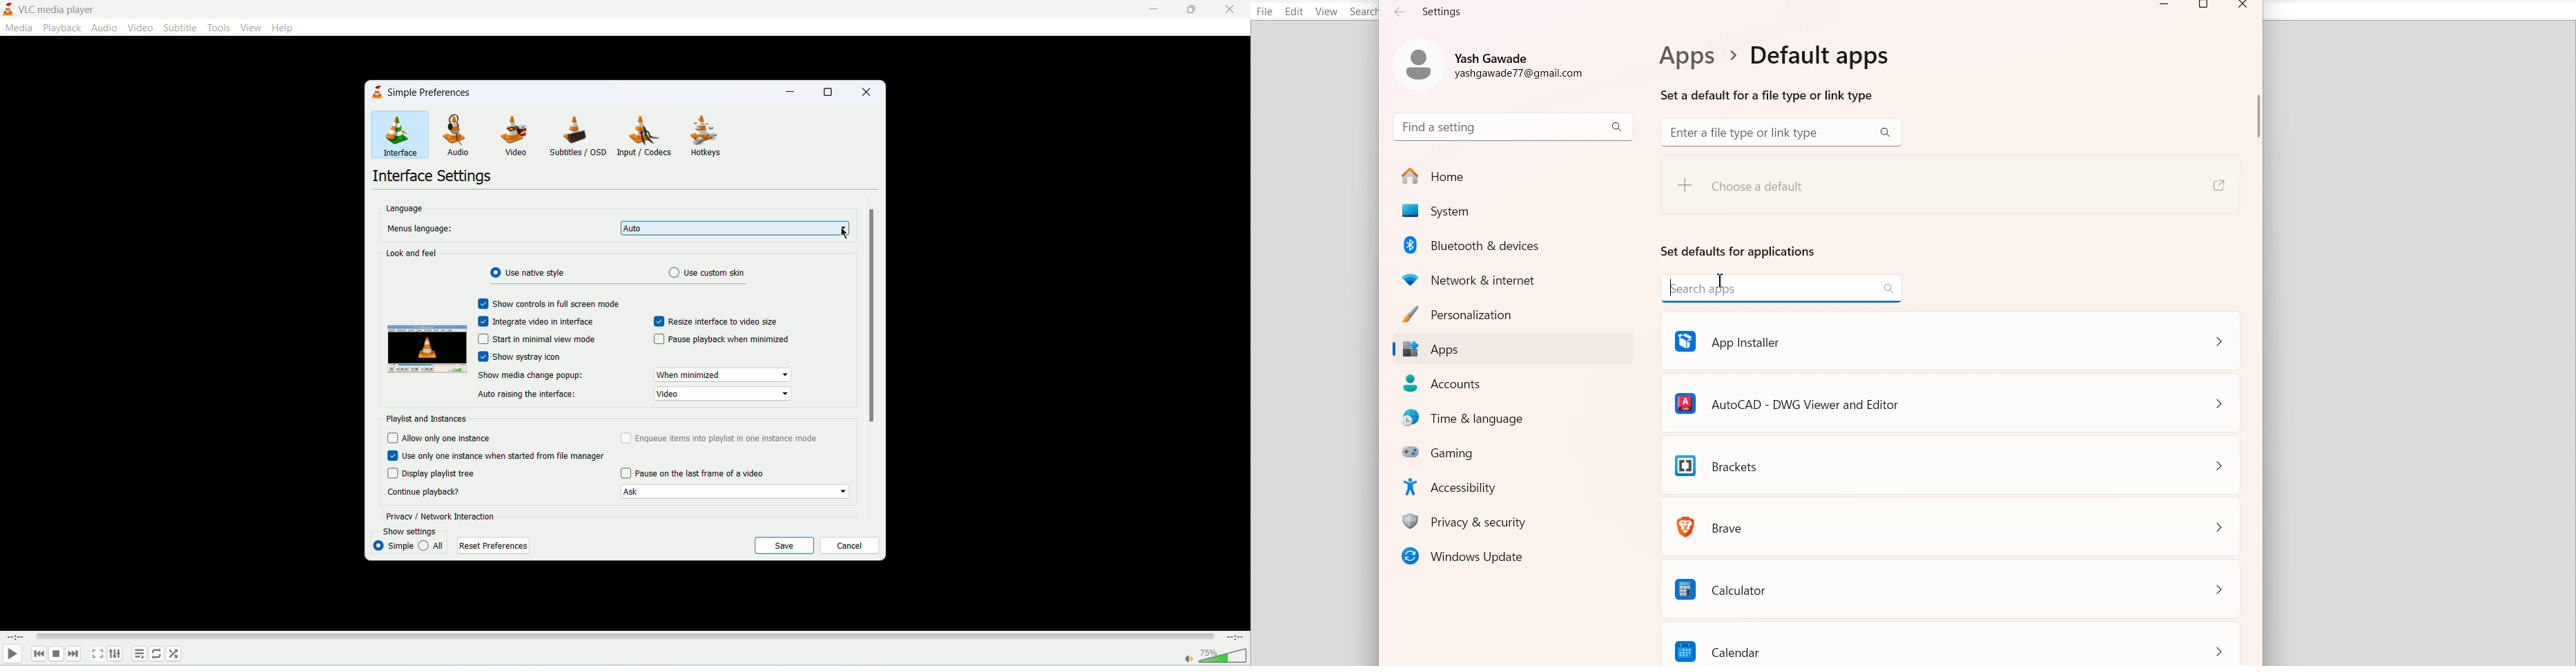  What do you see at coordinates (533, 272) in the screenshot?
I see `use native style` at bounding box center [533, 272].